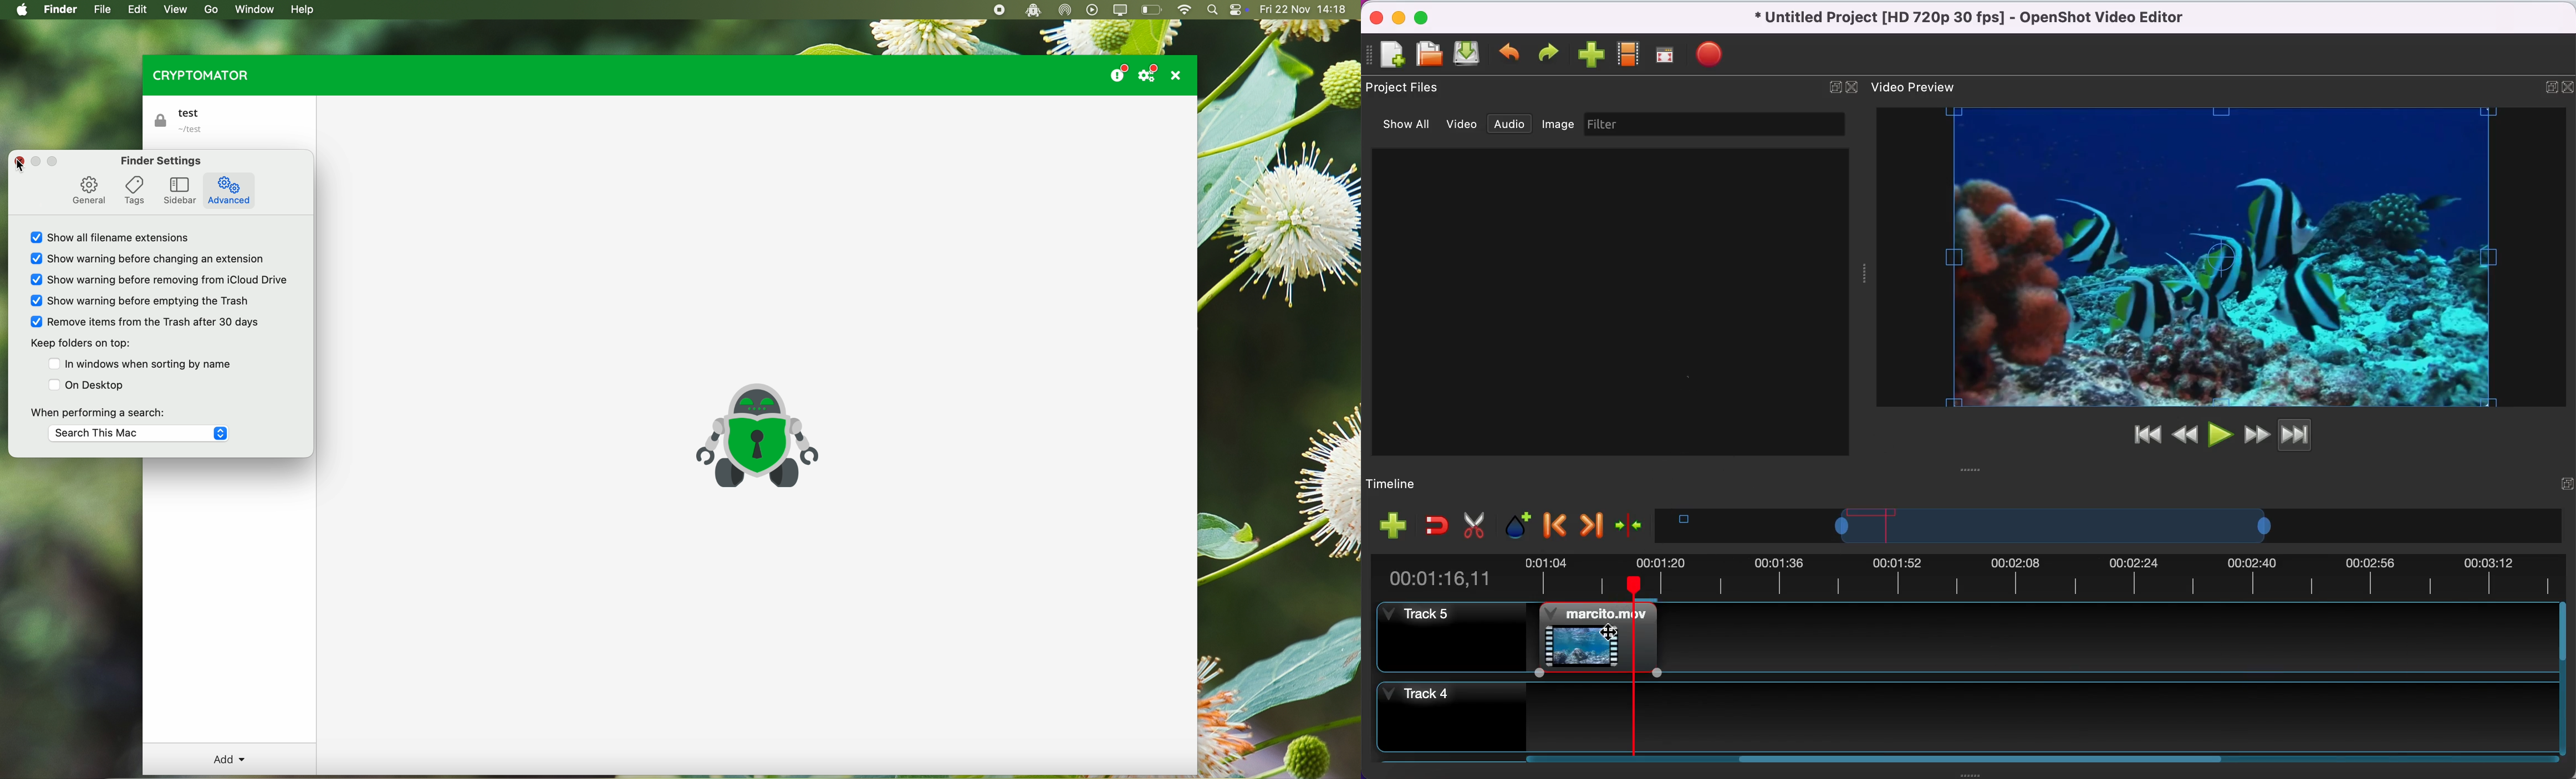 The width and height of the screenshot is (2576, 784). I want to click on jump to end, so click(2310, 433).